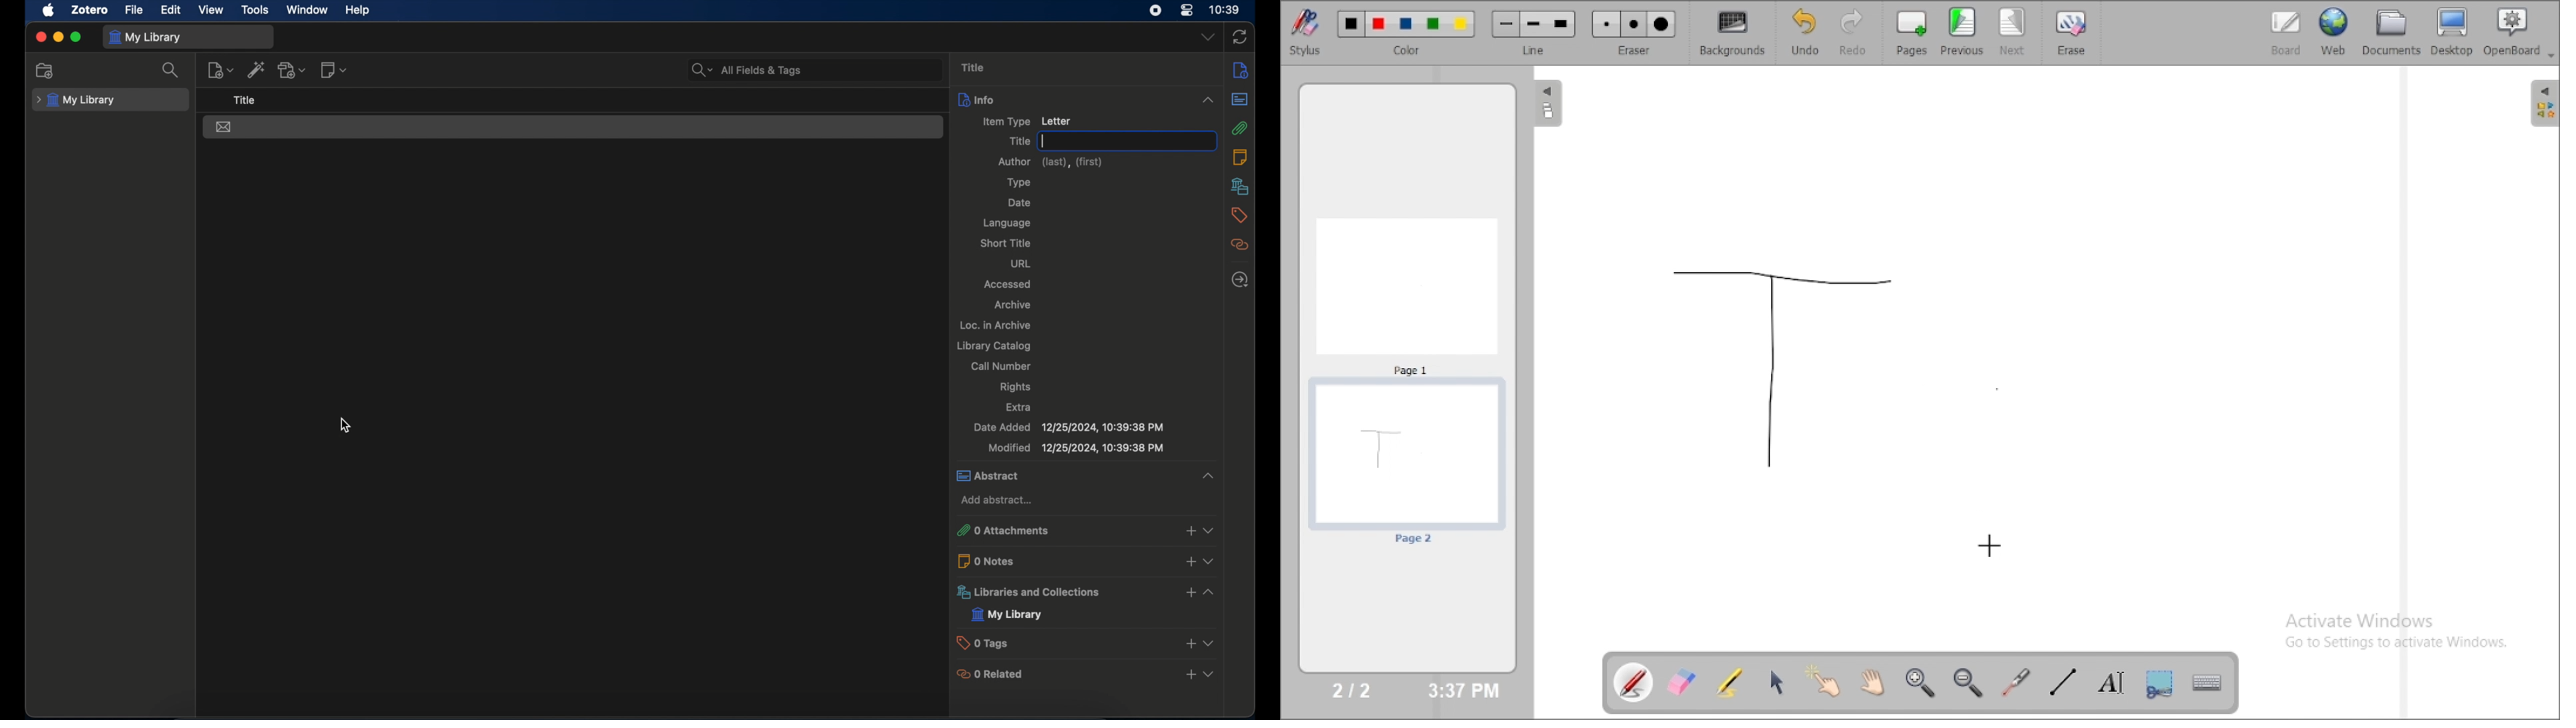 This screenshot has height=728, width=2576. Describe the element at coordinates (359, 11) in the screenshot. I see `help` at that location.